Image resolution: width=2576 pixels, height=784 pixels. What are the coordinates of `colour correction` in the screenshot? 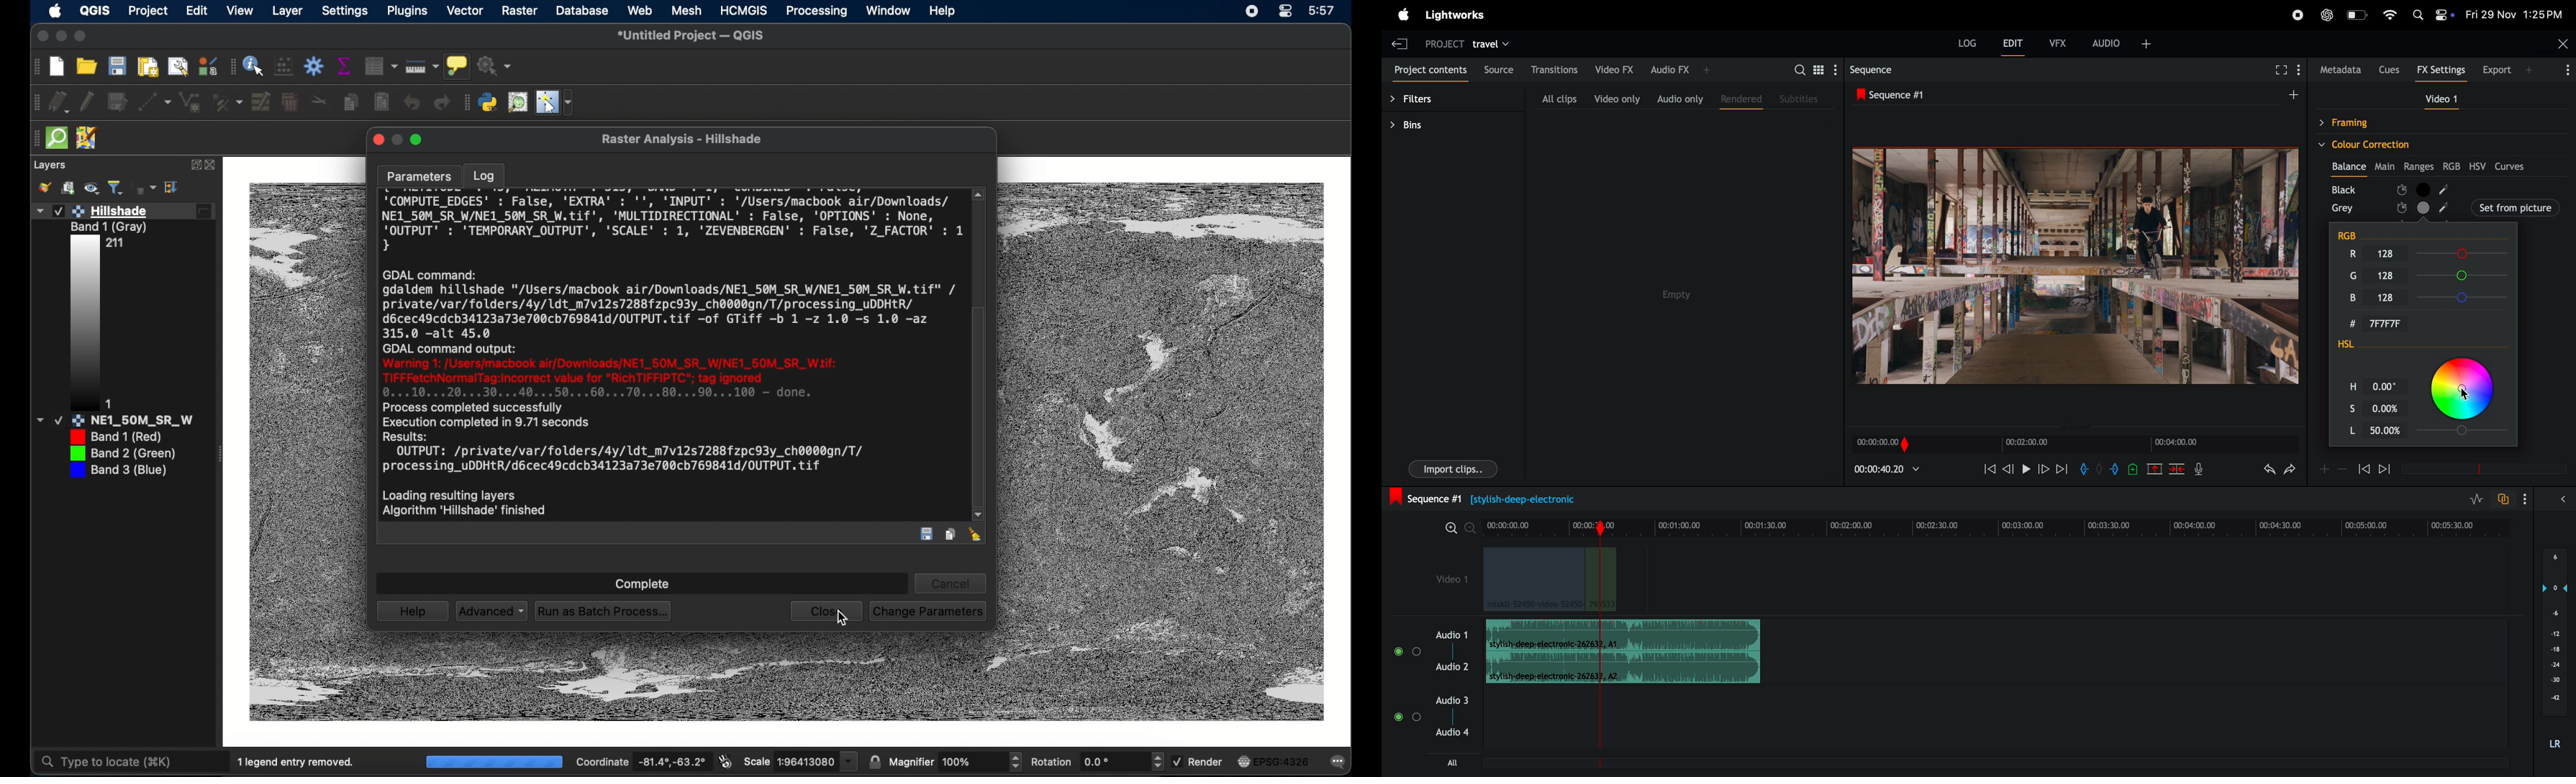 It's located at (2432, 144).